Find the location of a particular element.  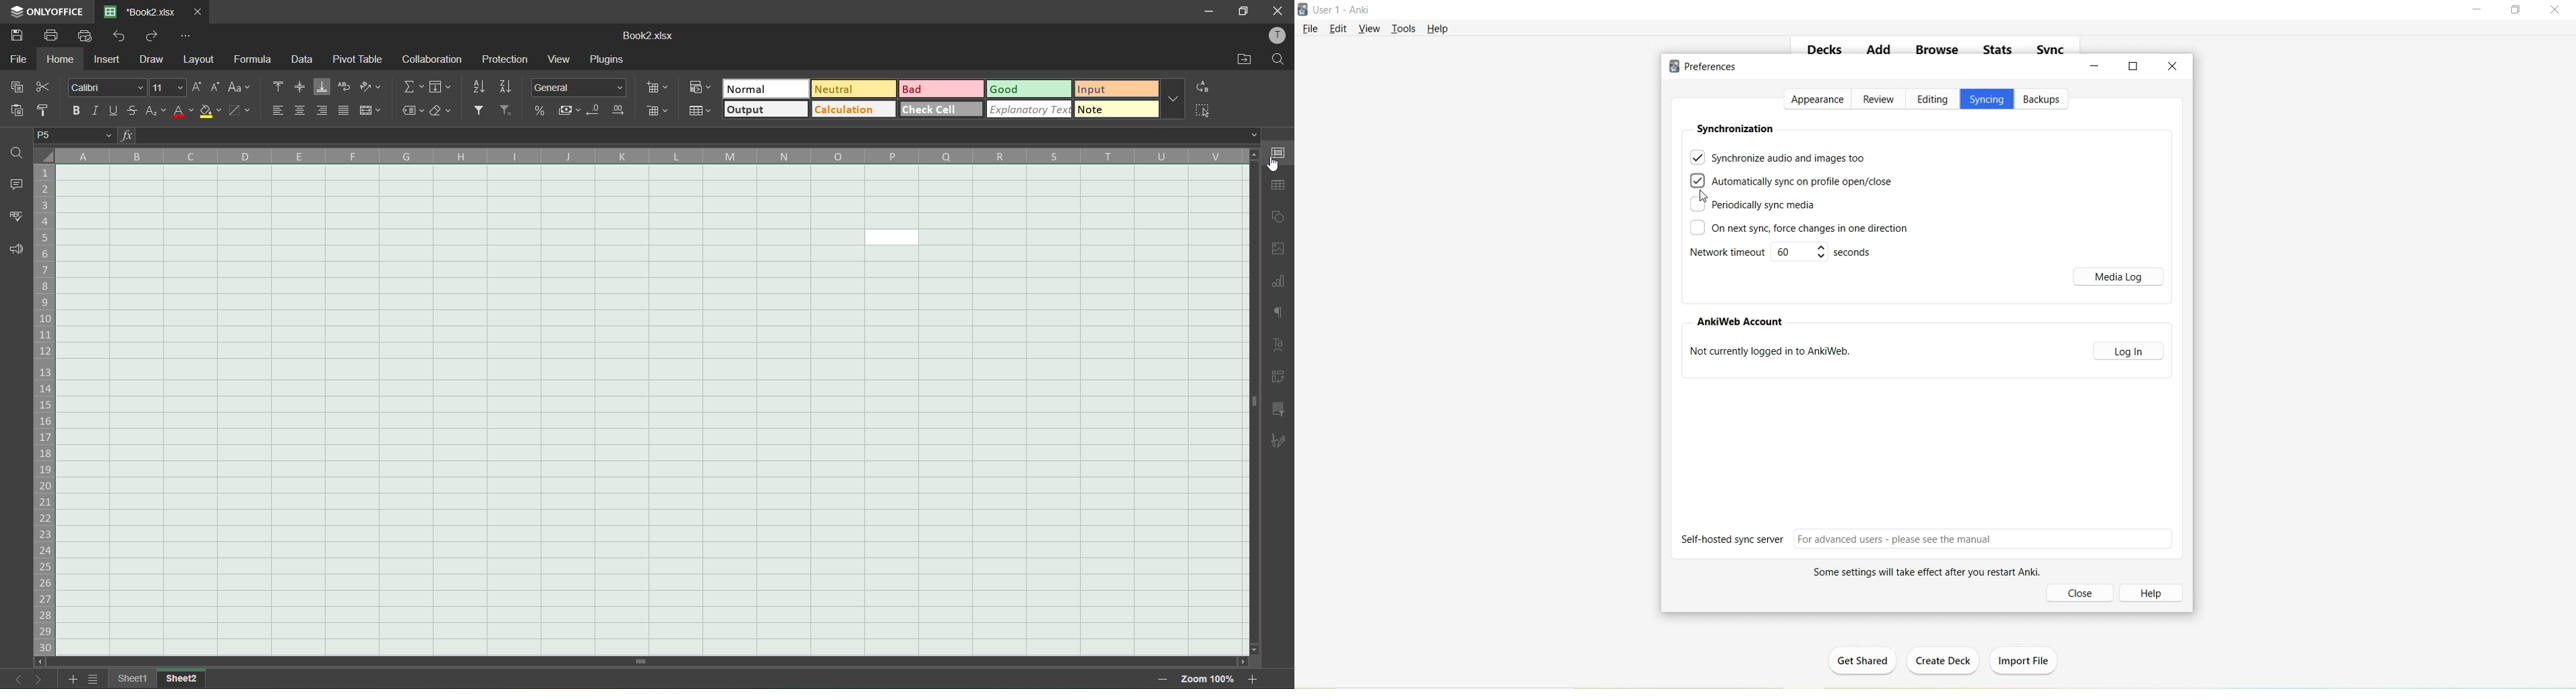

output is located at coordinates (764, 111).